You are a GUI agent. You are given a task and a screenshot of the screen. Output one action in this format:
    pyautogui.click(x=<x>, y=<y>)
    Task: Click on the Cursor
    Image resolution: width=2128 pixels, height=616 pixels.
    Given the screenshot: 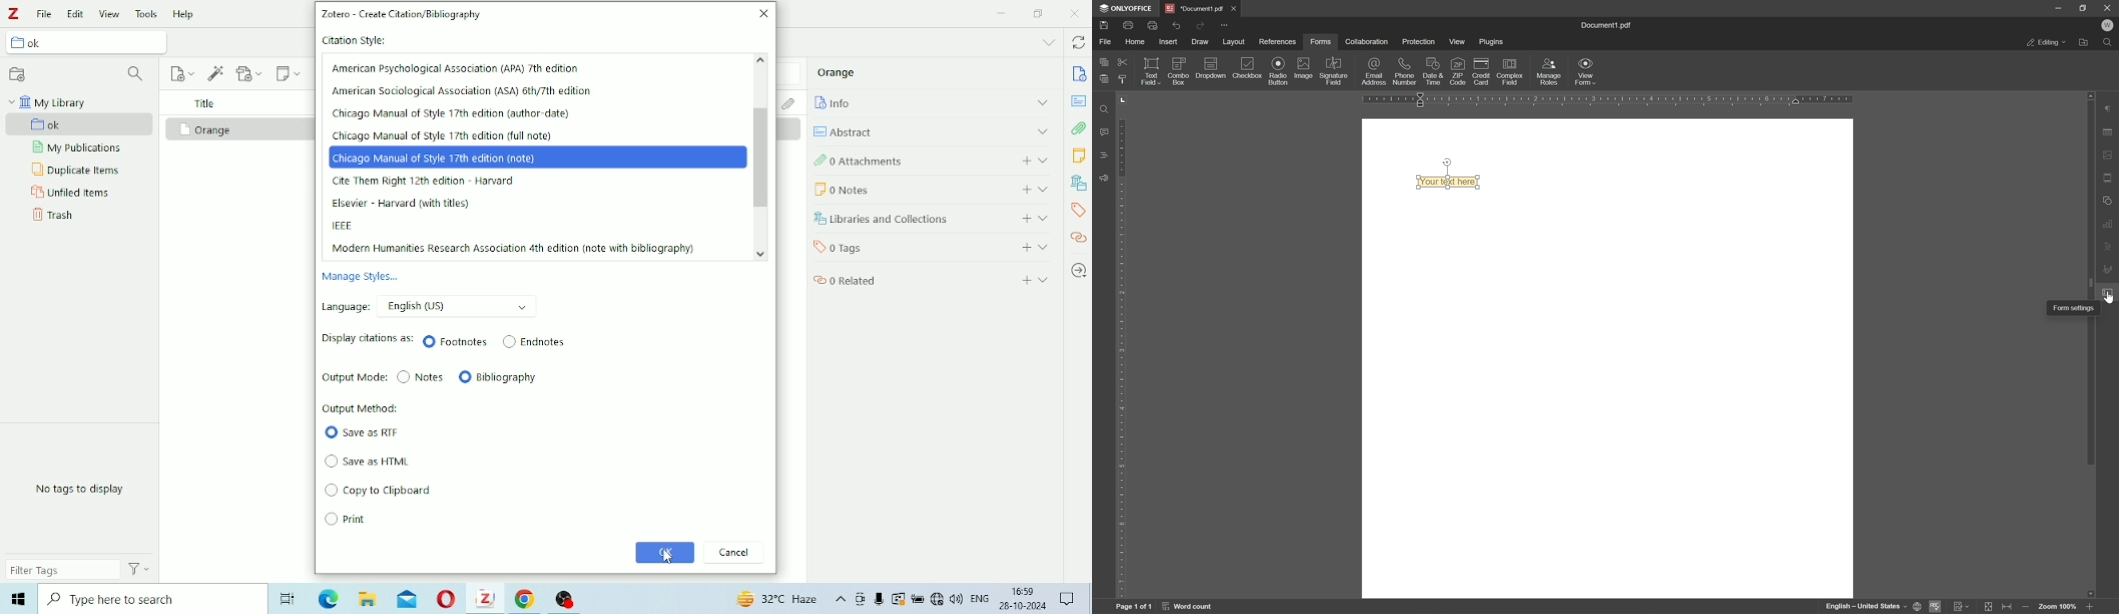 What is the action you would take?
    pyautogui.click(x=670, y=558)
    